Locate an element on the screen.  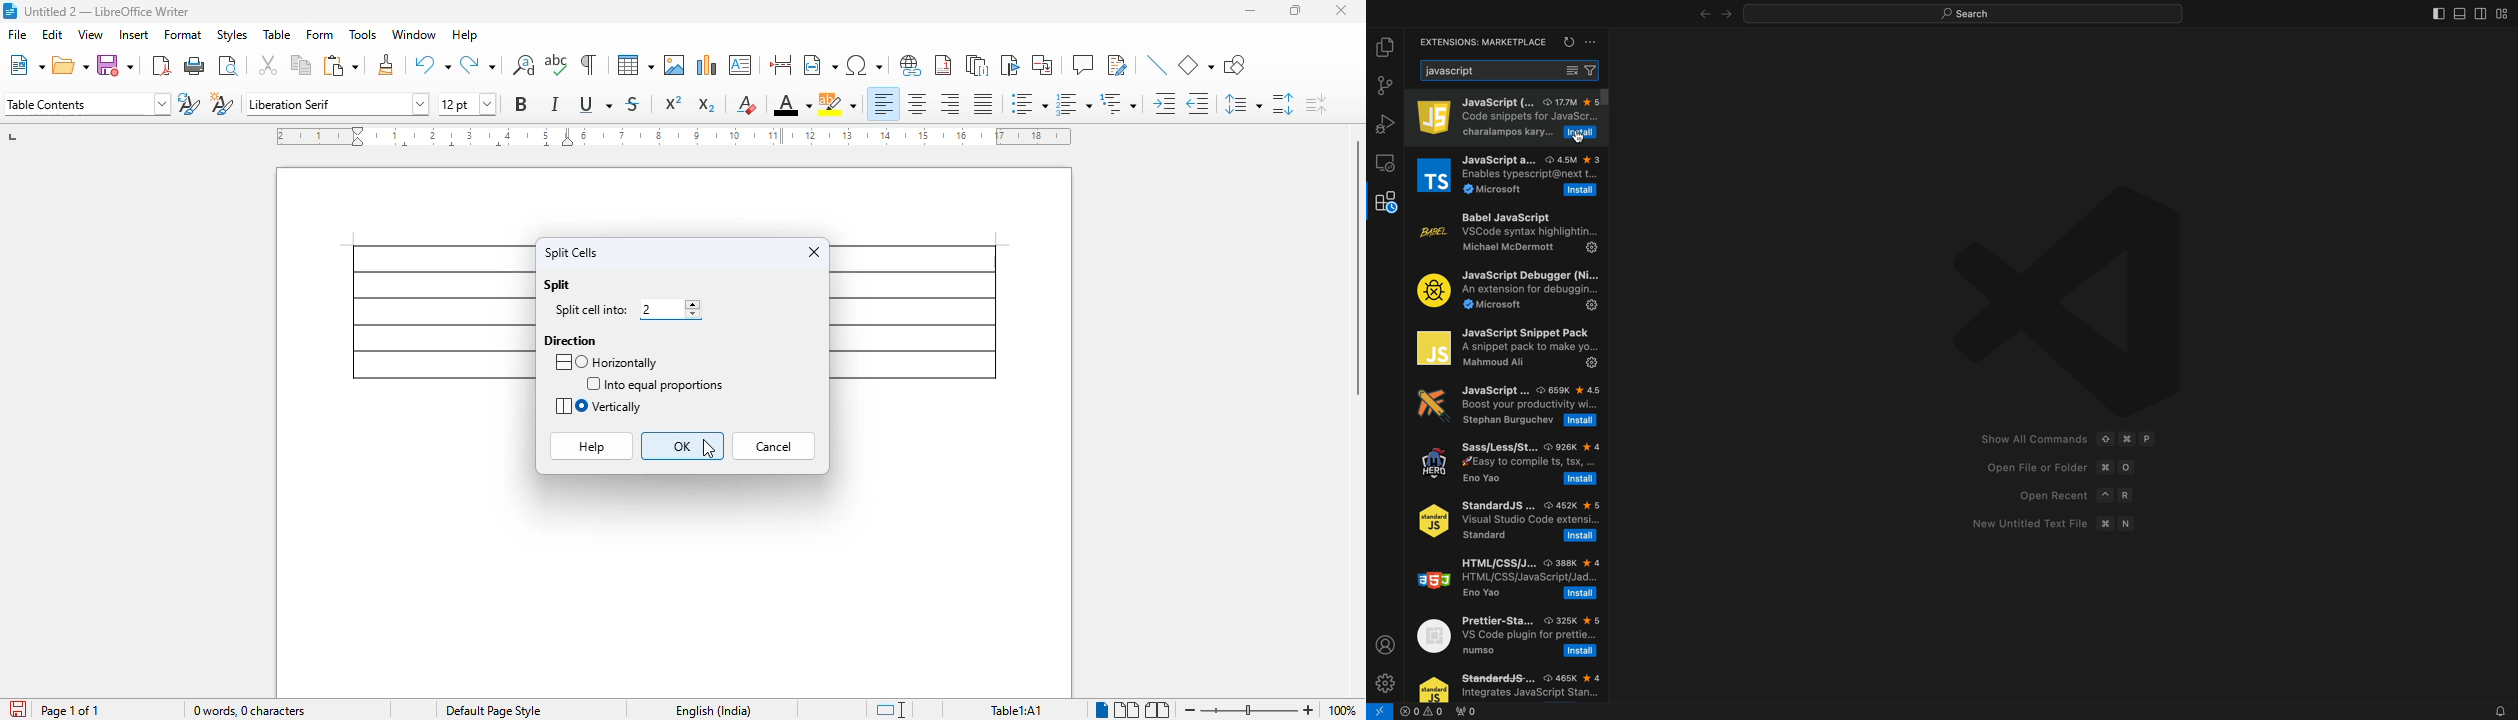
increase paragraph spacing is located at coordinates (1282, 104).